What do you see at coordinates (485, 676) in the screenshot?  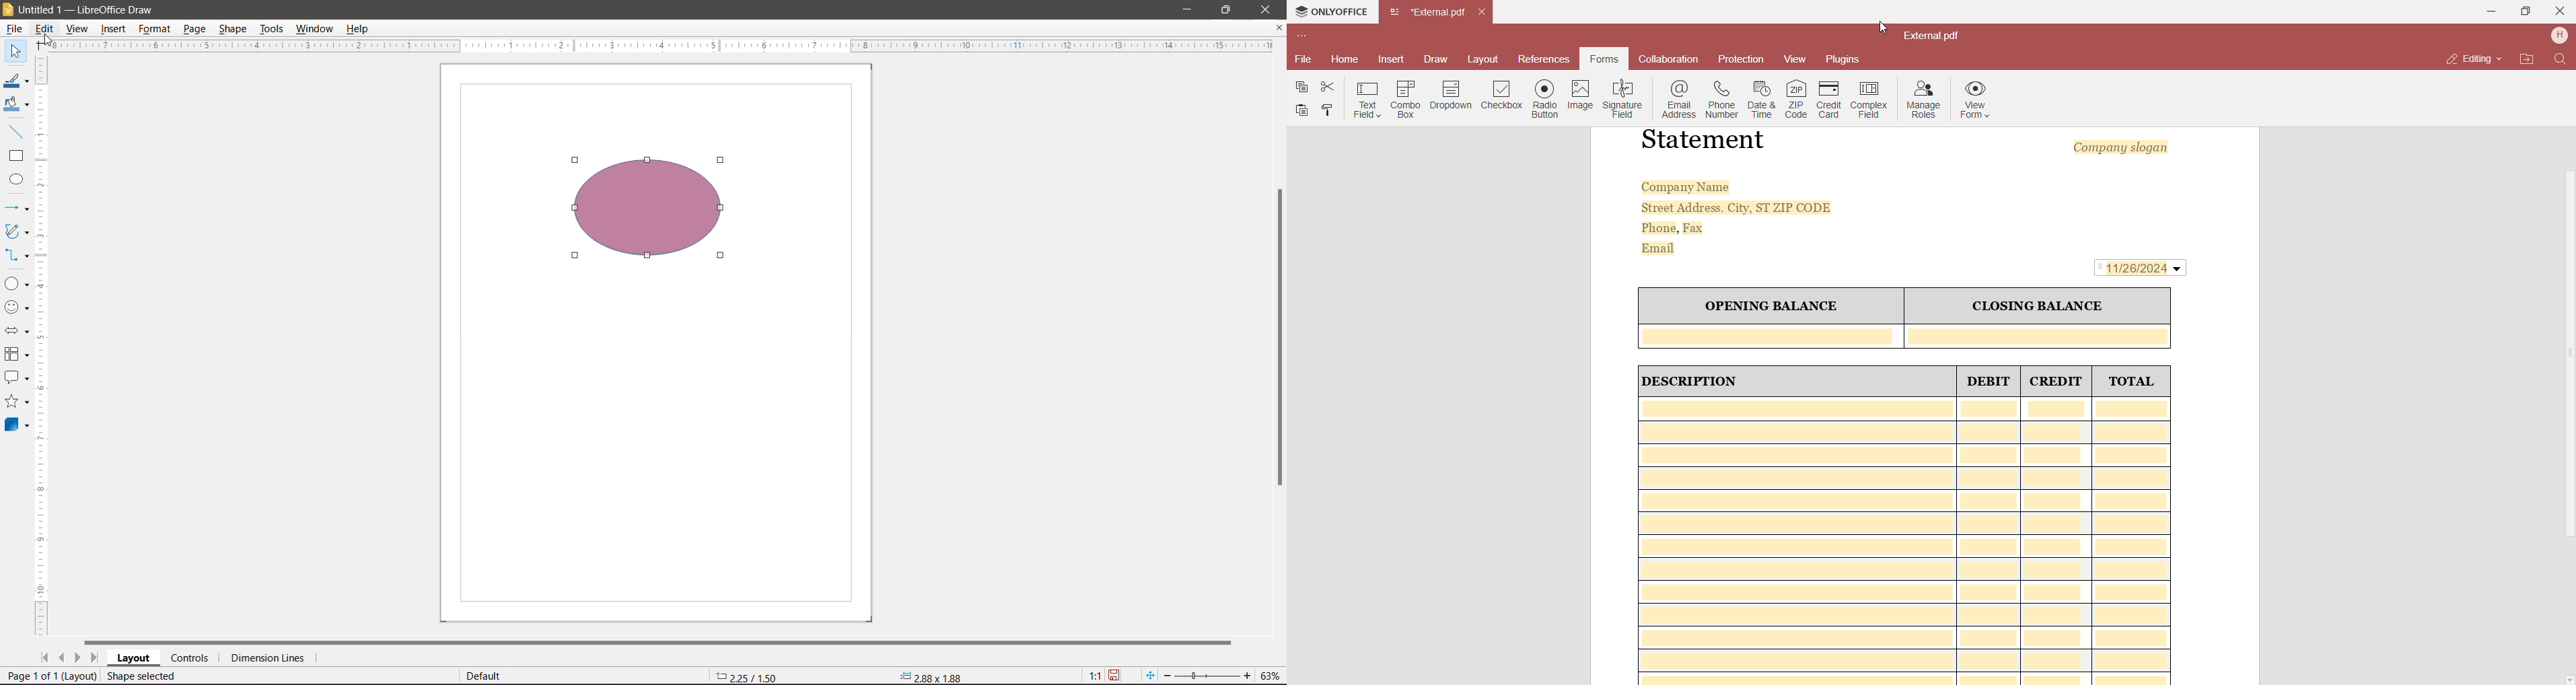 I see `Default` at bounding box center [485, 676].